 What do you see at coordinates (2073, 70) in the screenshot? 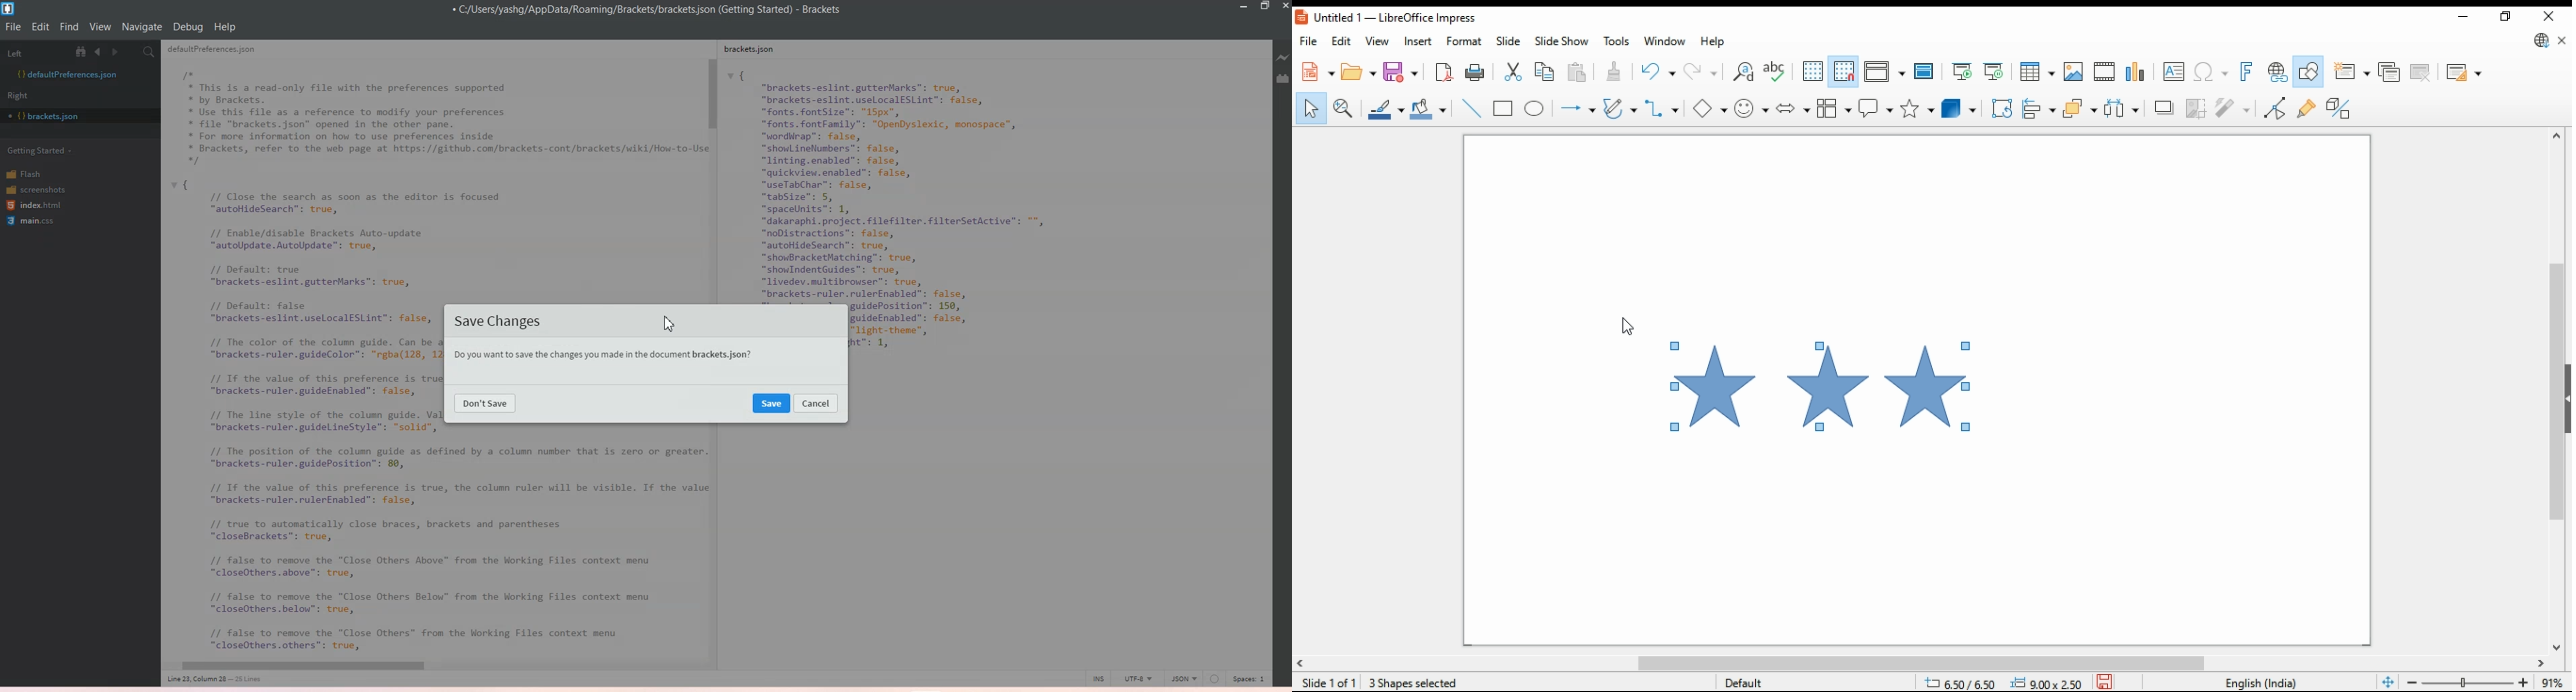
I see `insert image` at bounding box center [2073, 70].